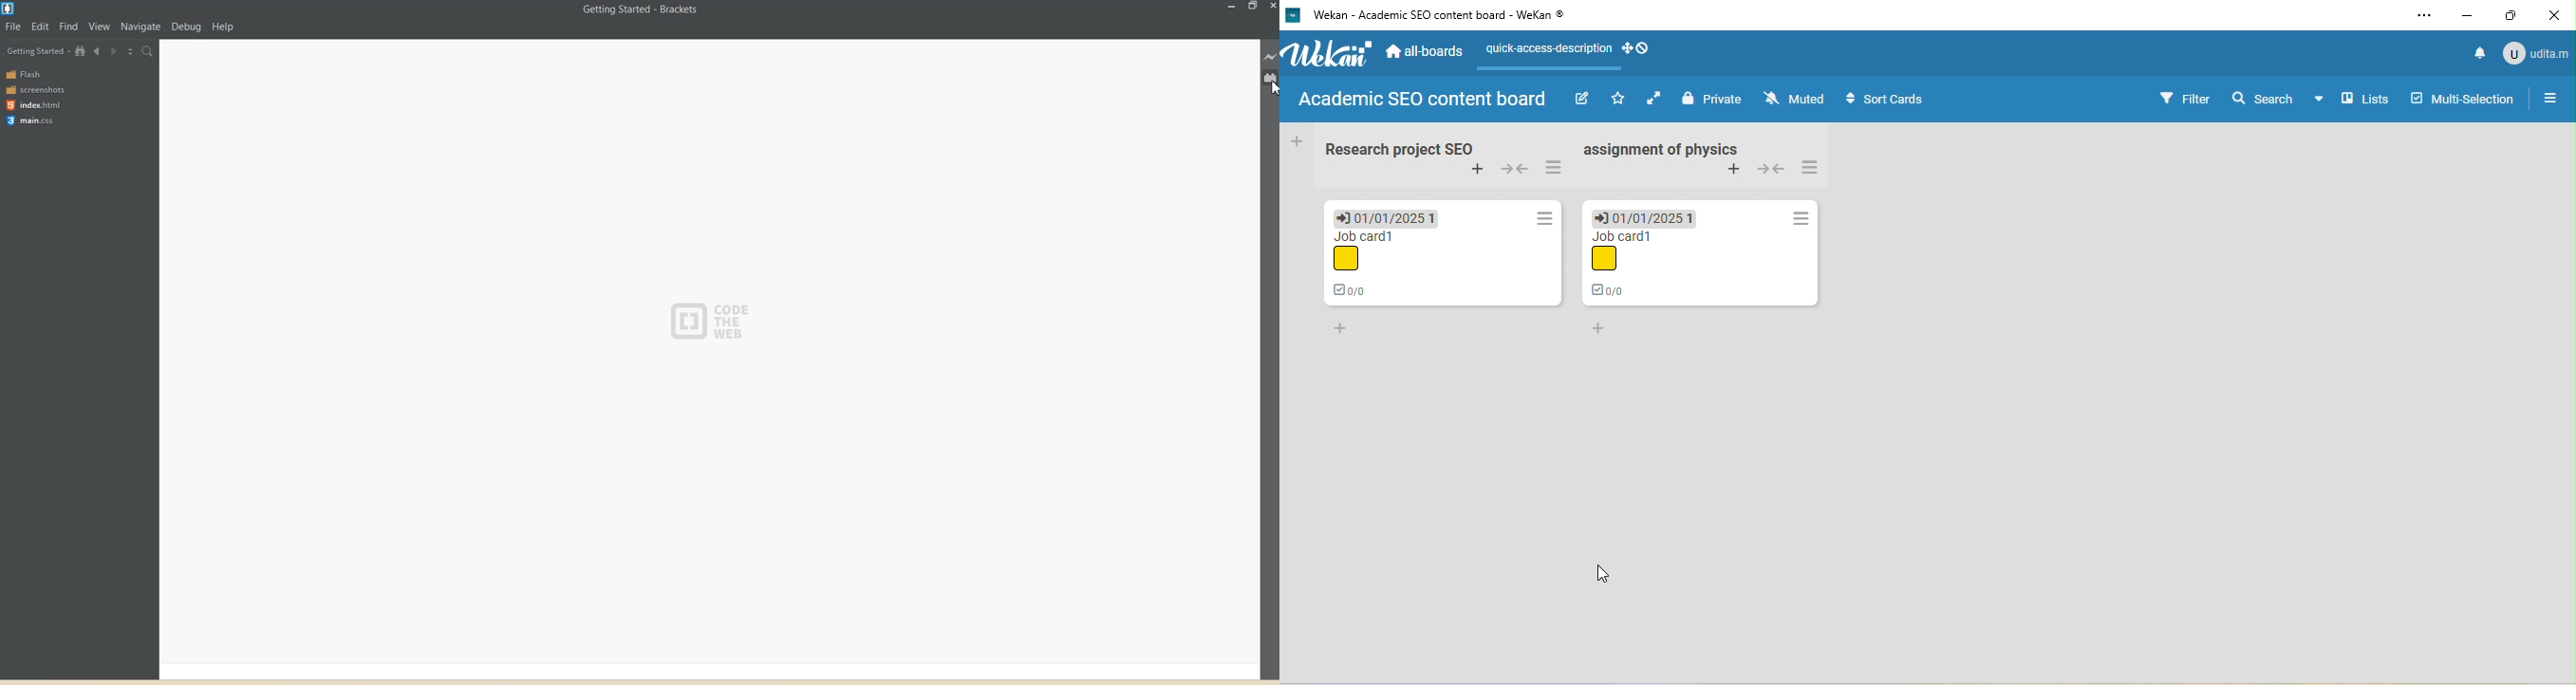 The width and height of the screenshot is (2576, 700). Describe the element at coordinates (1516, 170) in the screenshot. I see `collapse` at that location.